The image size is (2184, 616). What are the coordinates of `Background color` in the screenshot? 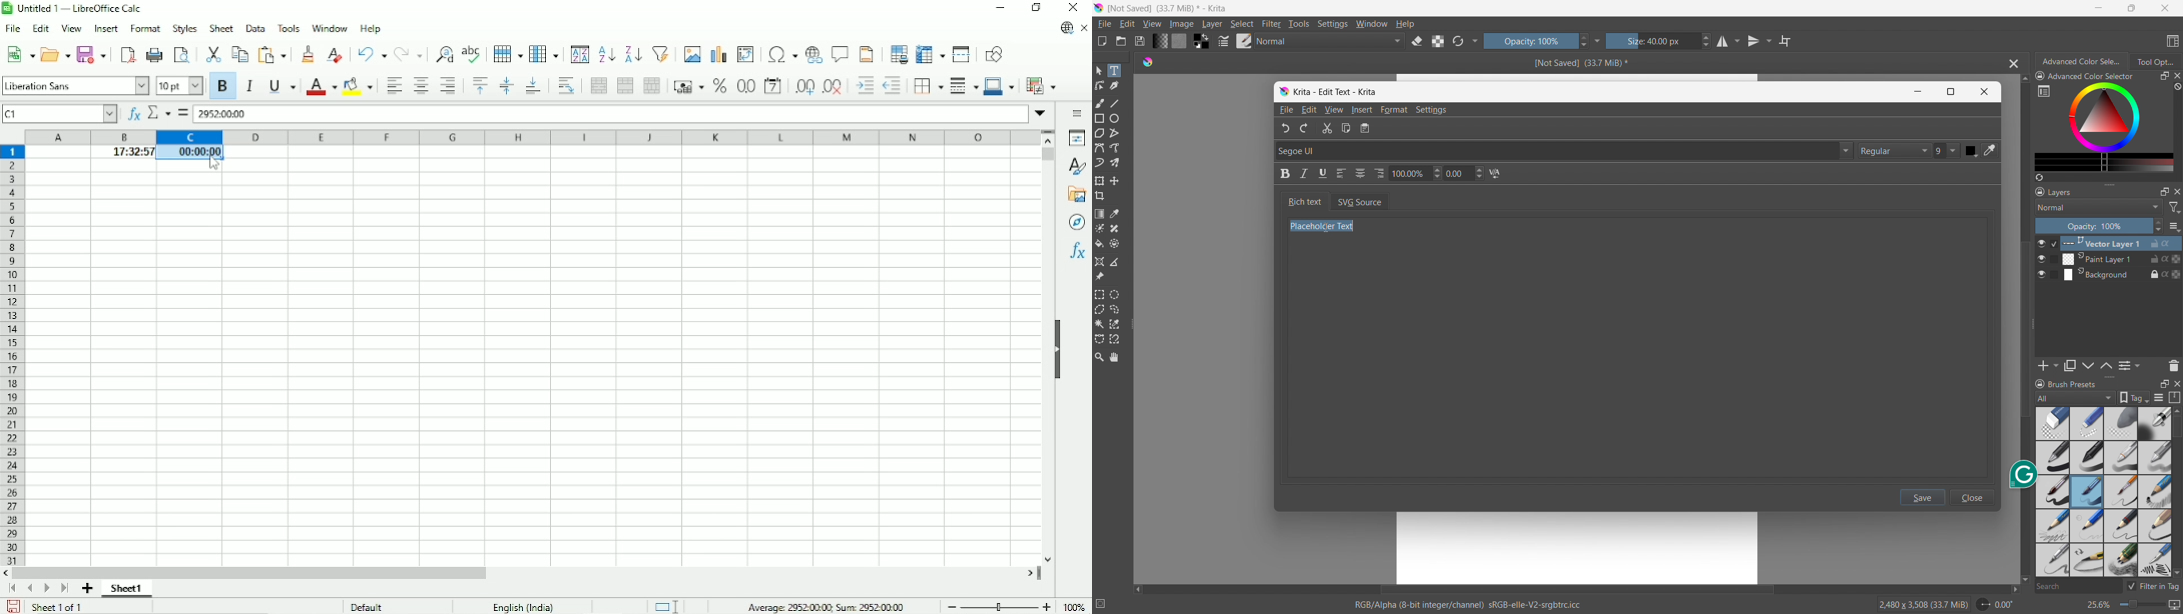 It's located at (357, 86).